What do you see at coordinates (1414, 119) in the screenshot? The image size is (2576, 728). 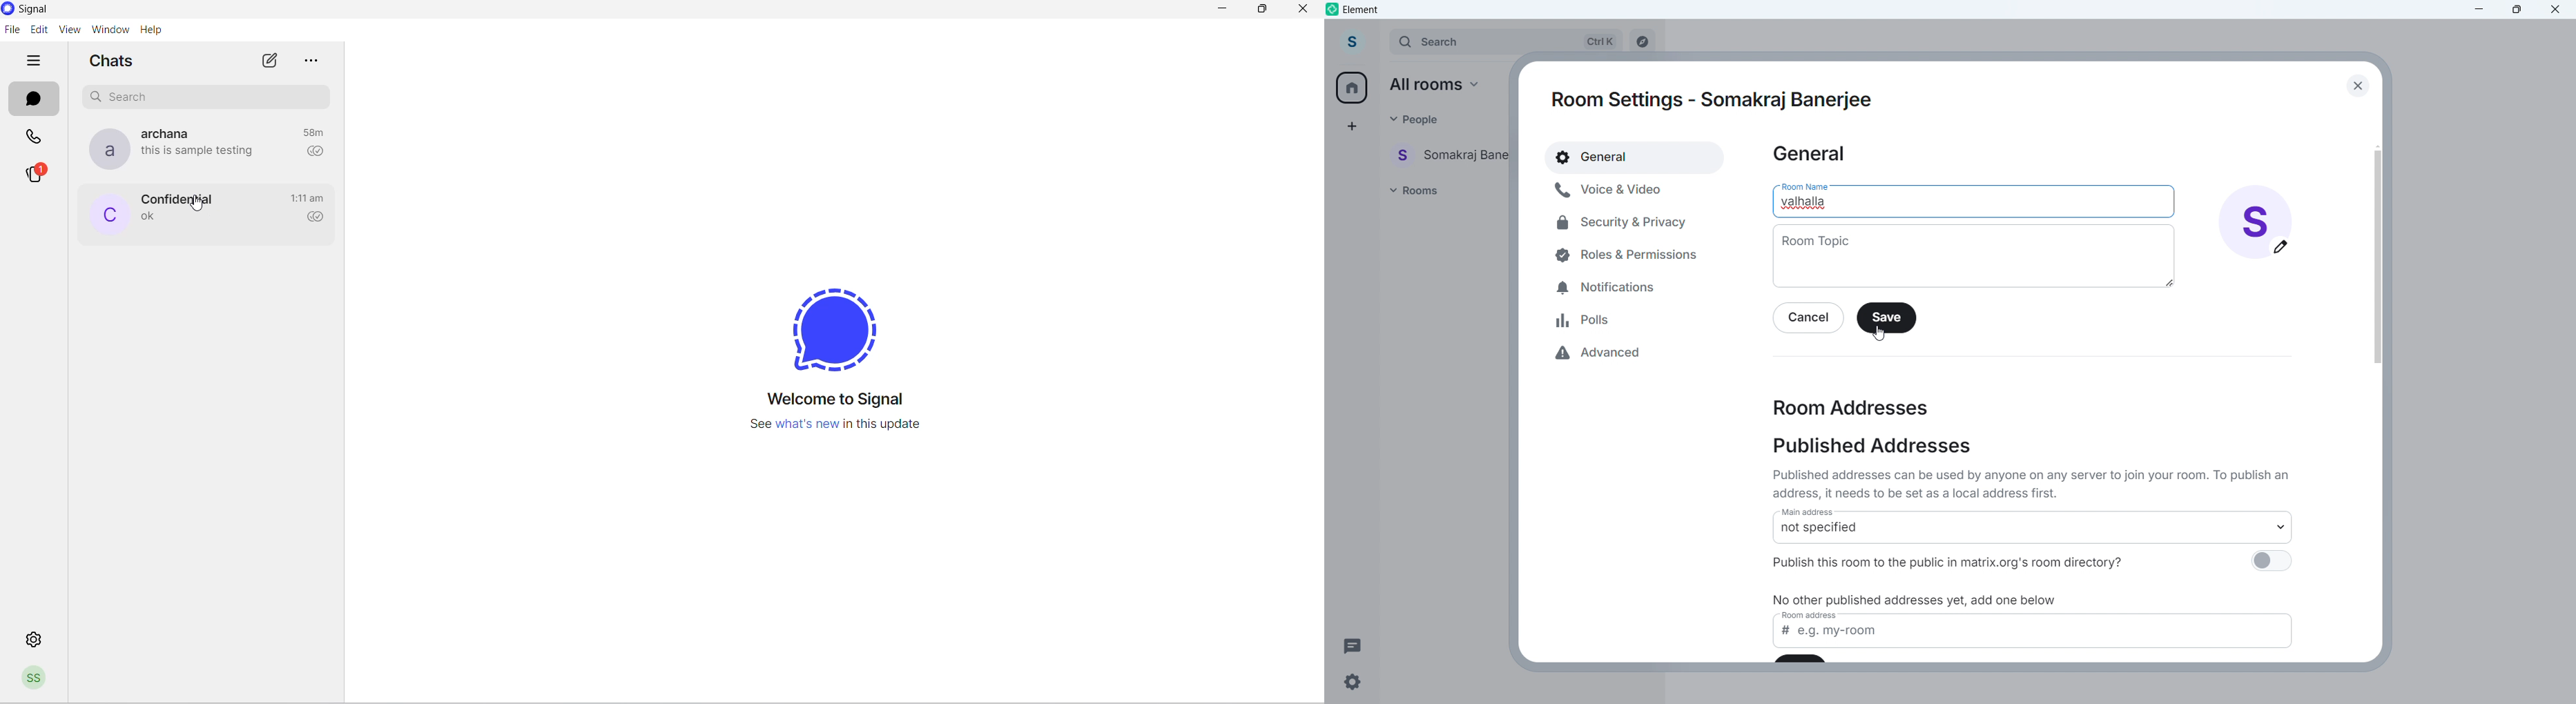 I see `people ` at bounding box center [1414, 119].